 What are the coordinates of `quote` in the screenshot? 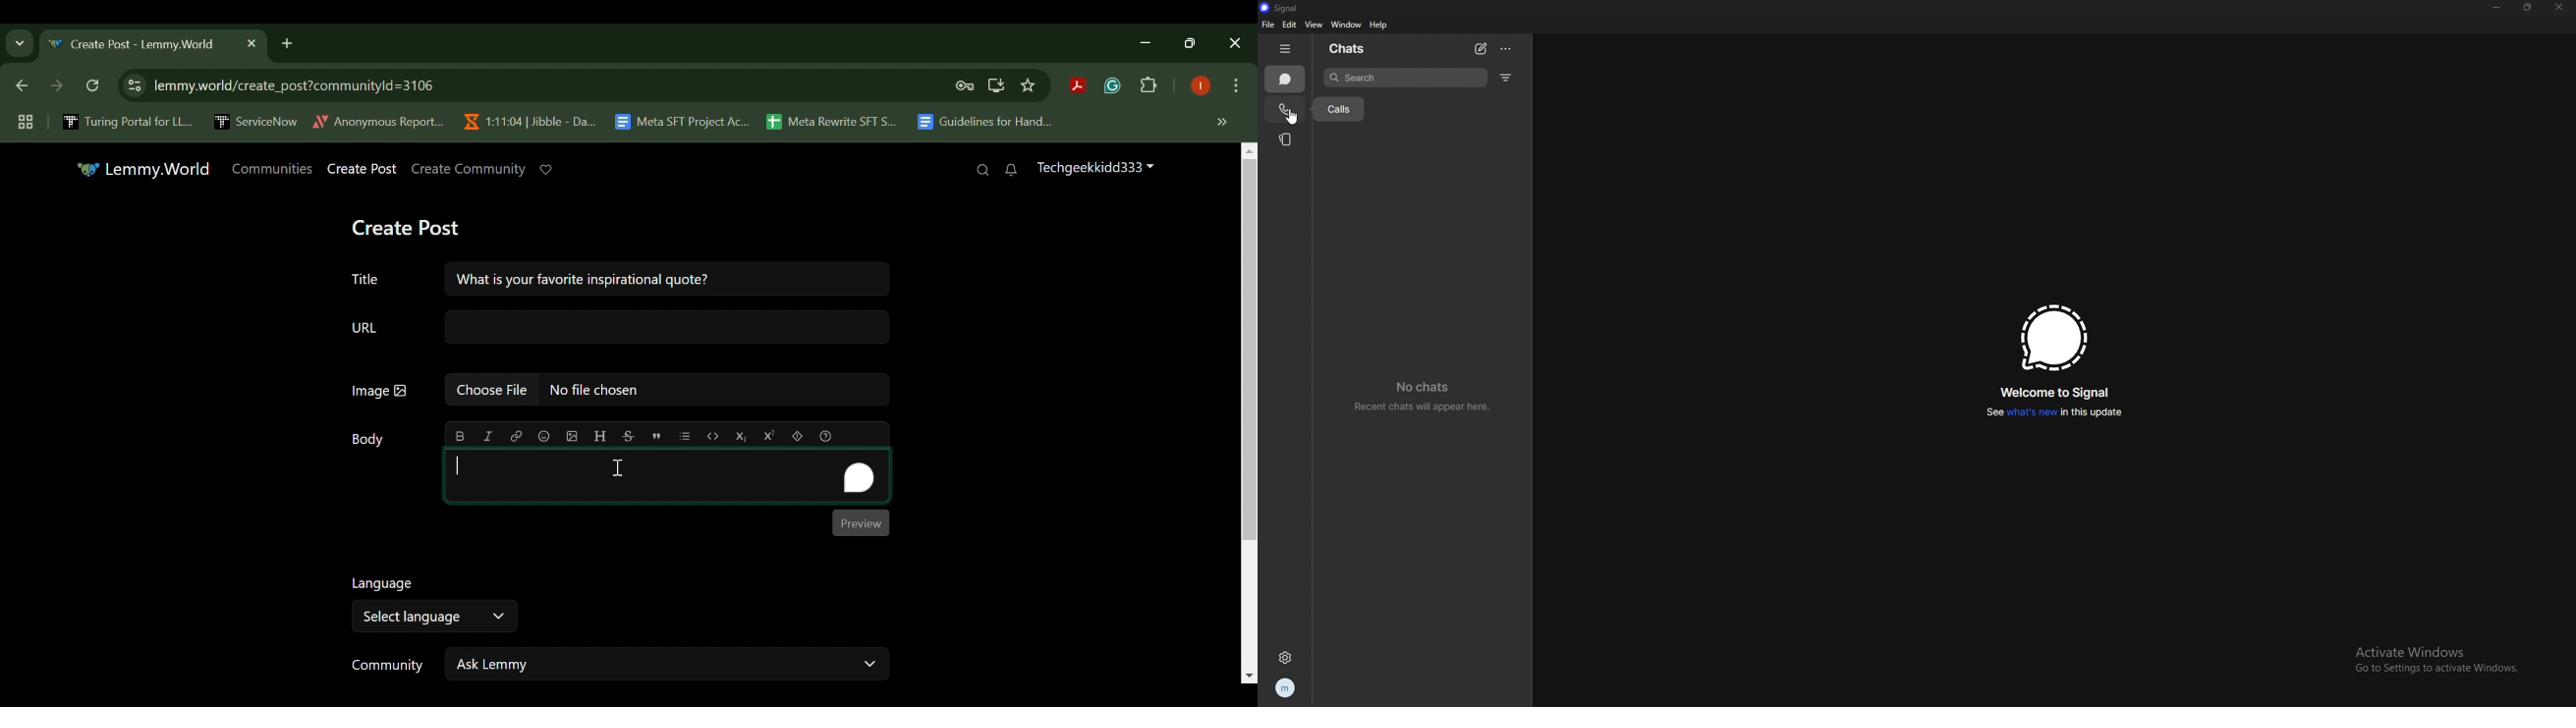 It's located at (655, 434).